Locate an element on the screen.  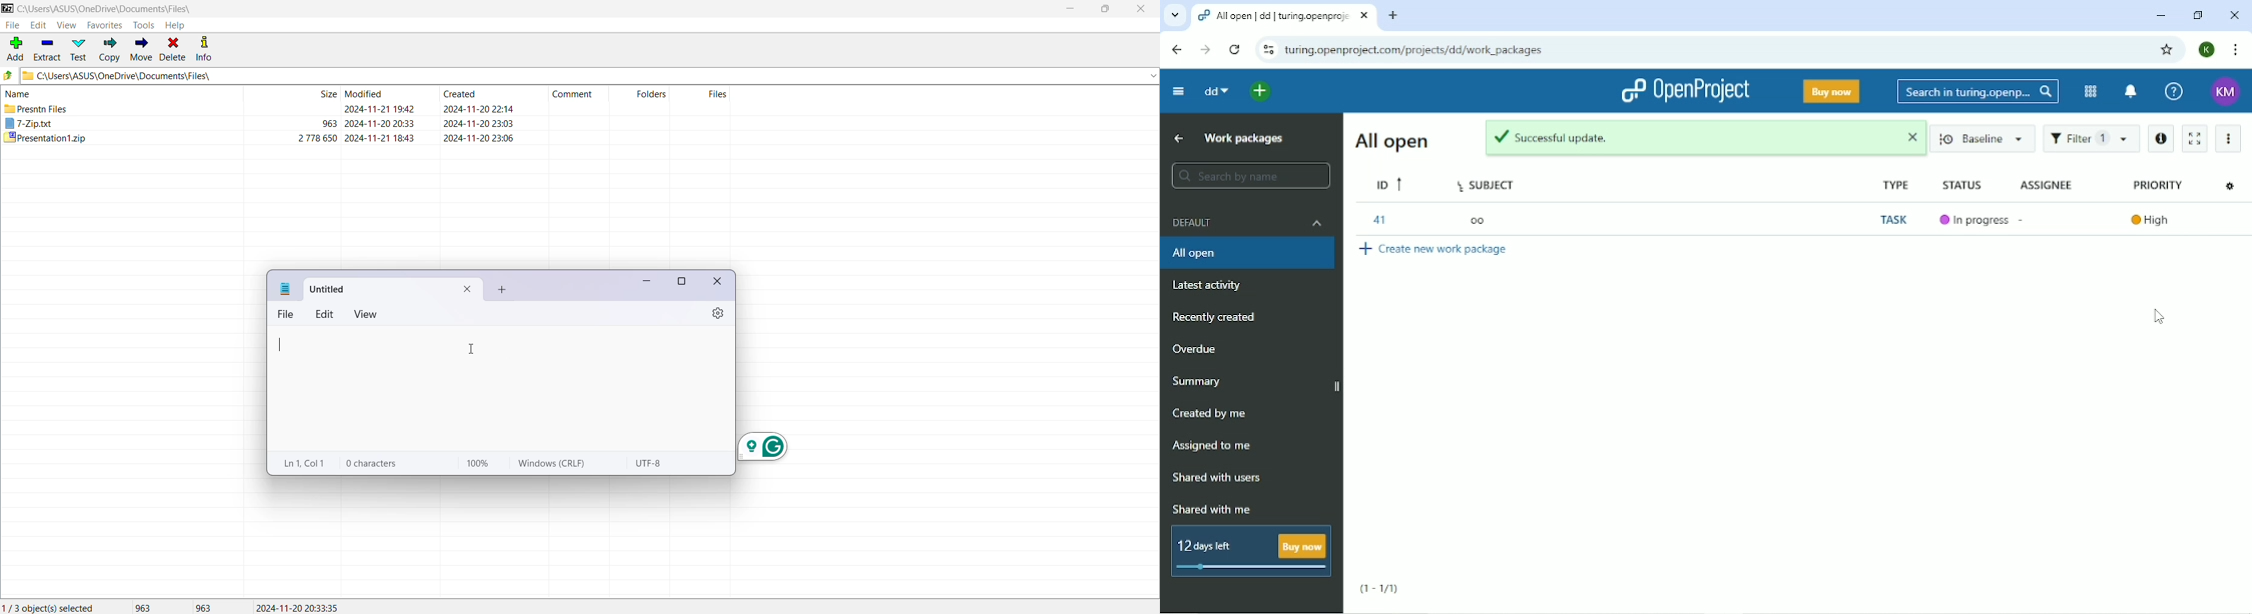
Total Size of selected file(s) is located at coordinates (143, 606).